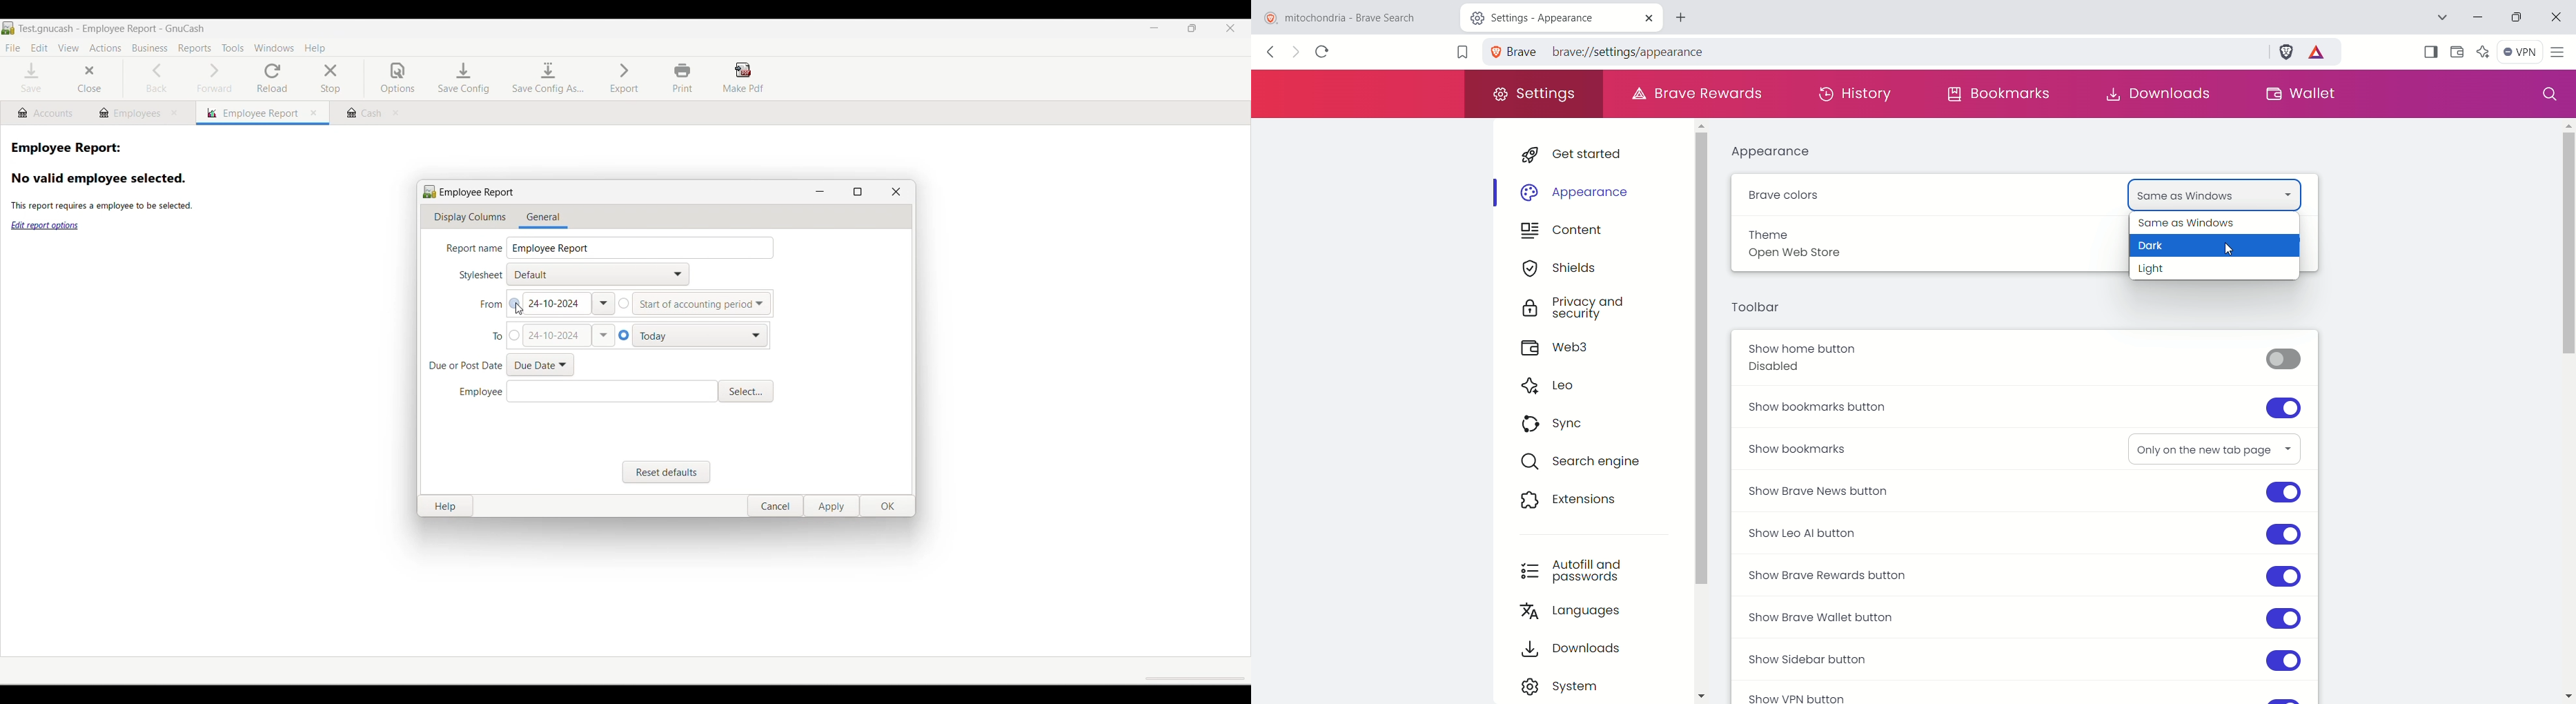  I want to click on Show window in full screen, so click(857, 192).